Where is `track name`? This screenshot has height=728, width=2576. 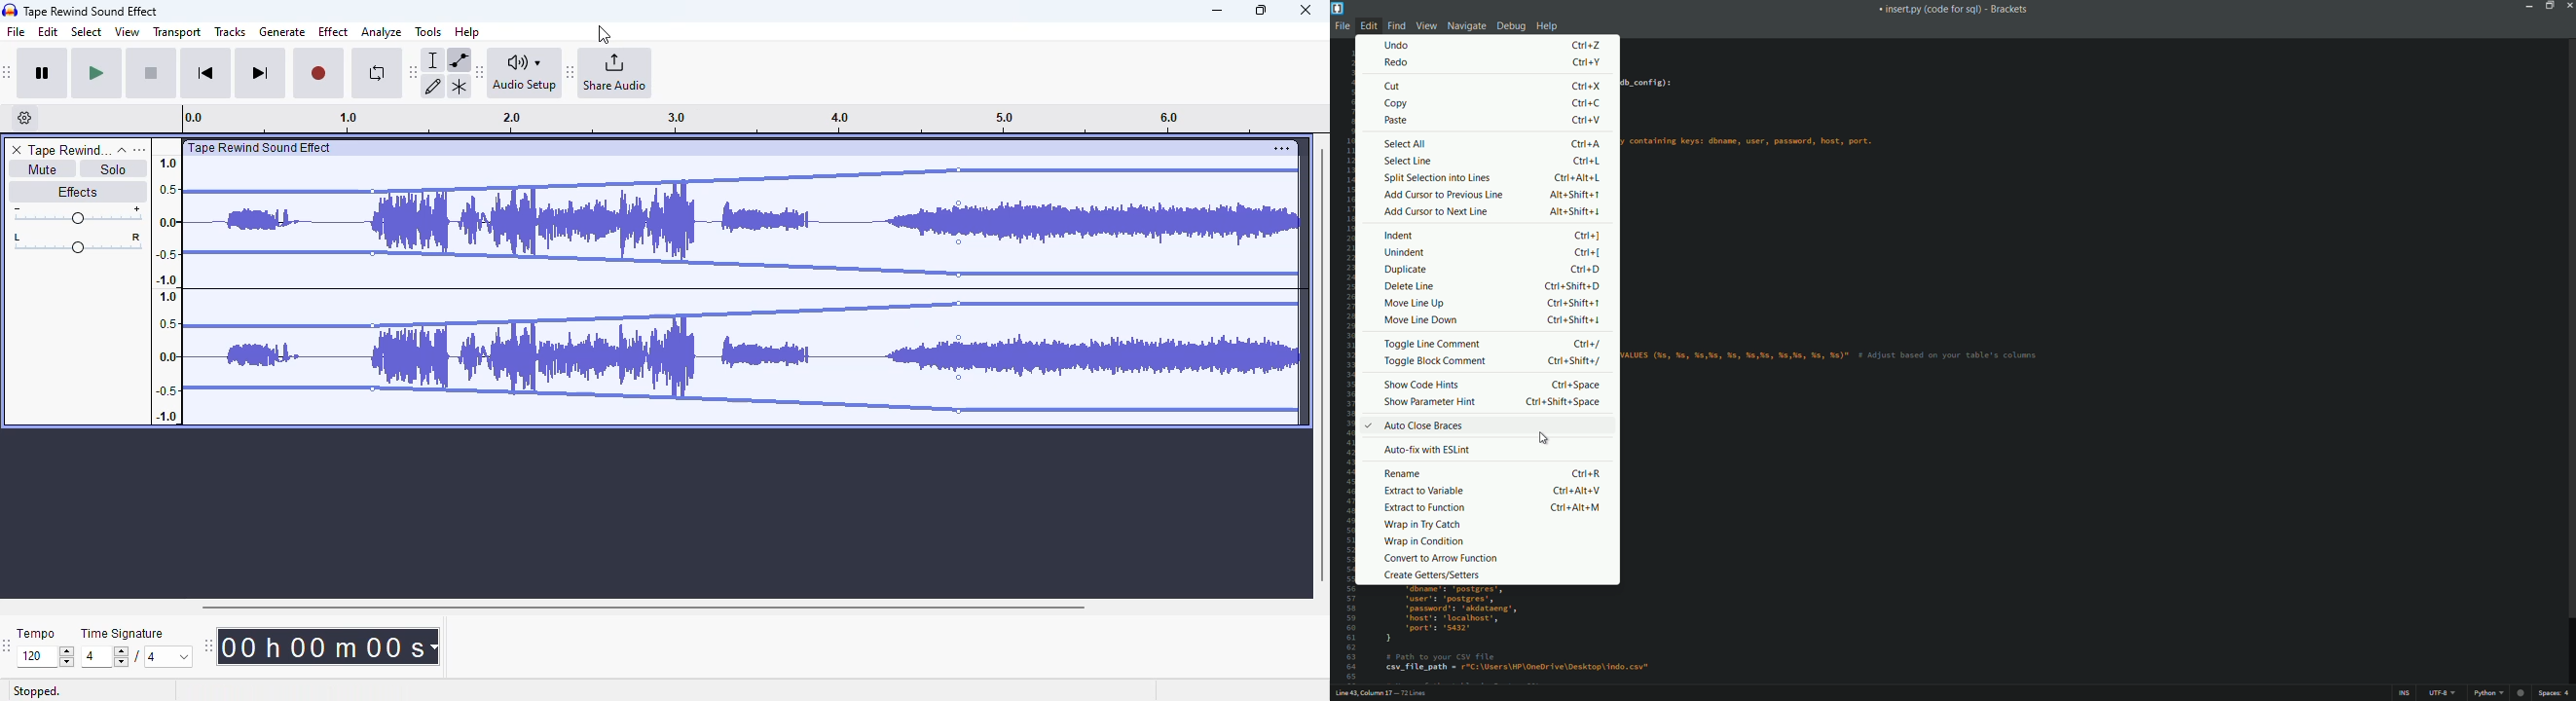 track name is located at coordinates (69, 151).